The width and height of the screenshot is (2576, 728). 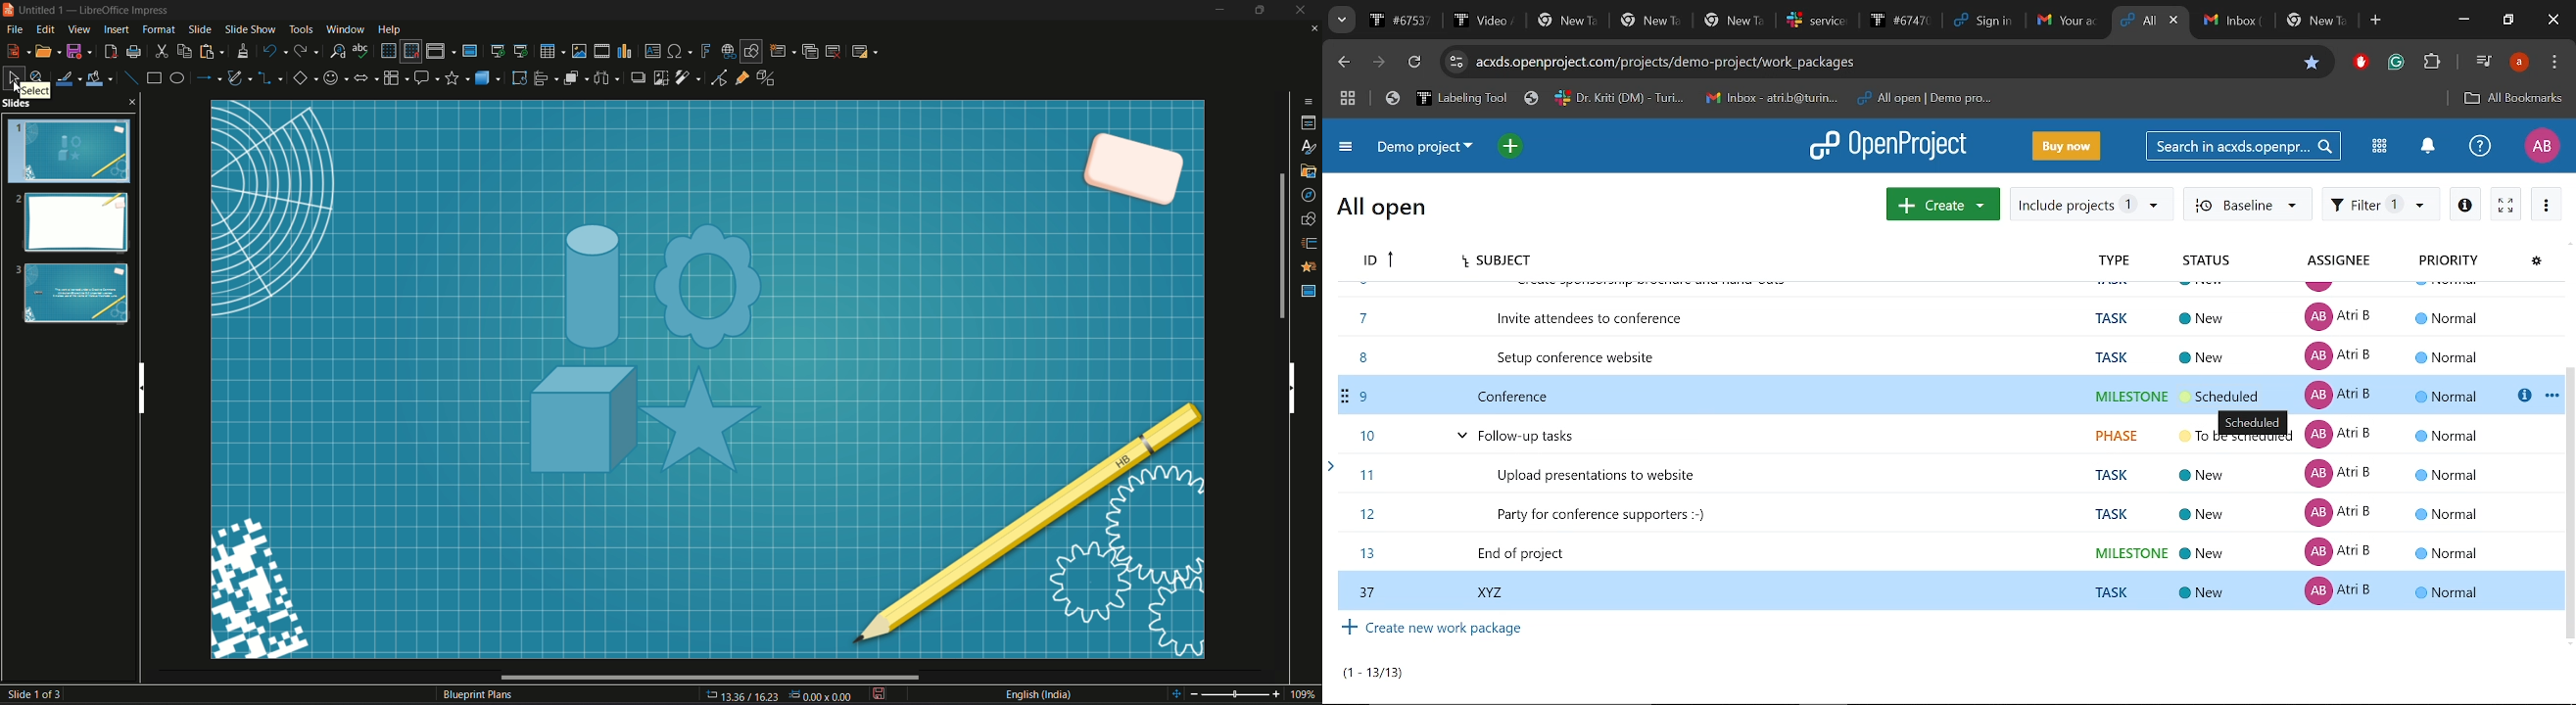 I want to click on subject, so click(x=1502, y=258).